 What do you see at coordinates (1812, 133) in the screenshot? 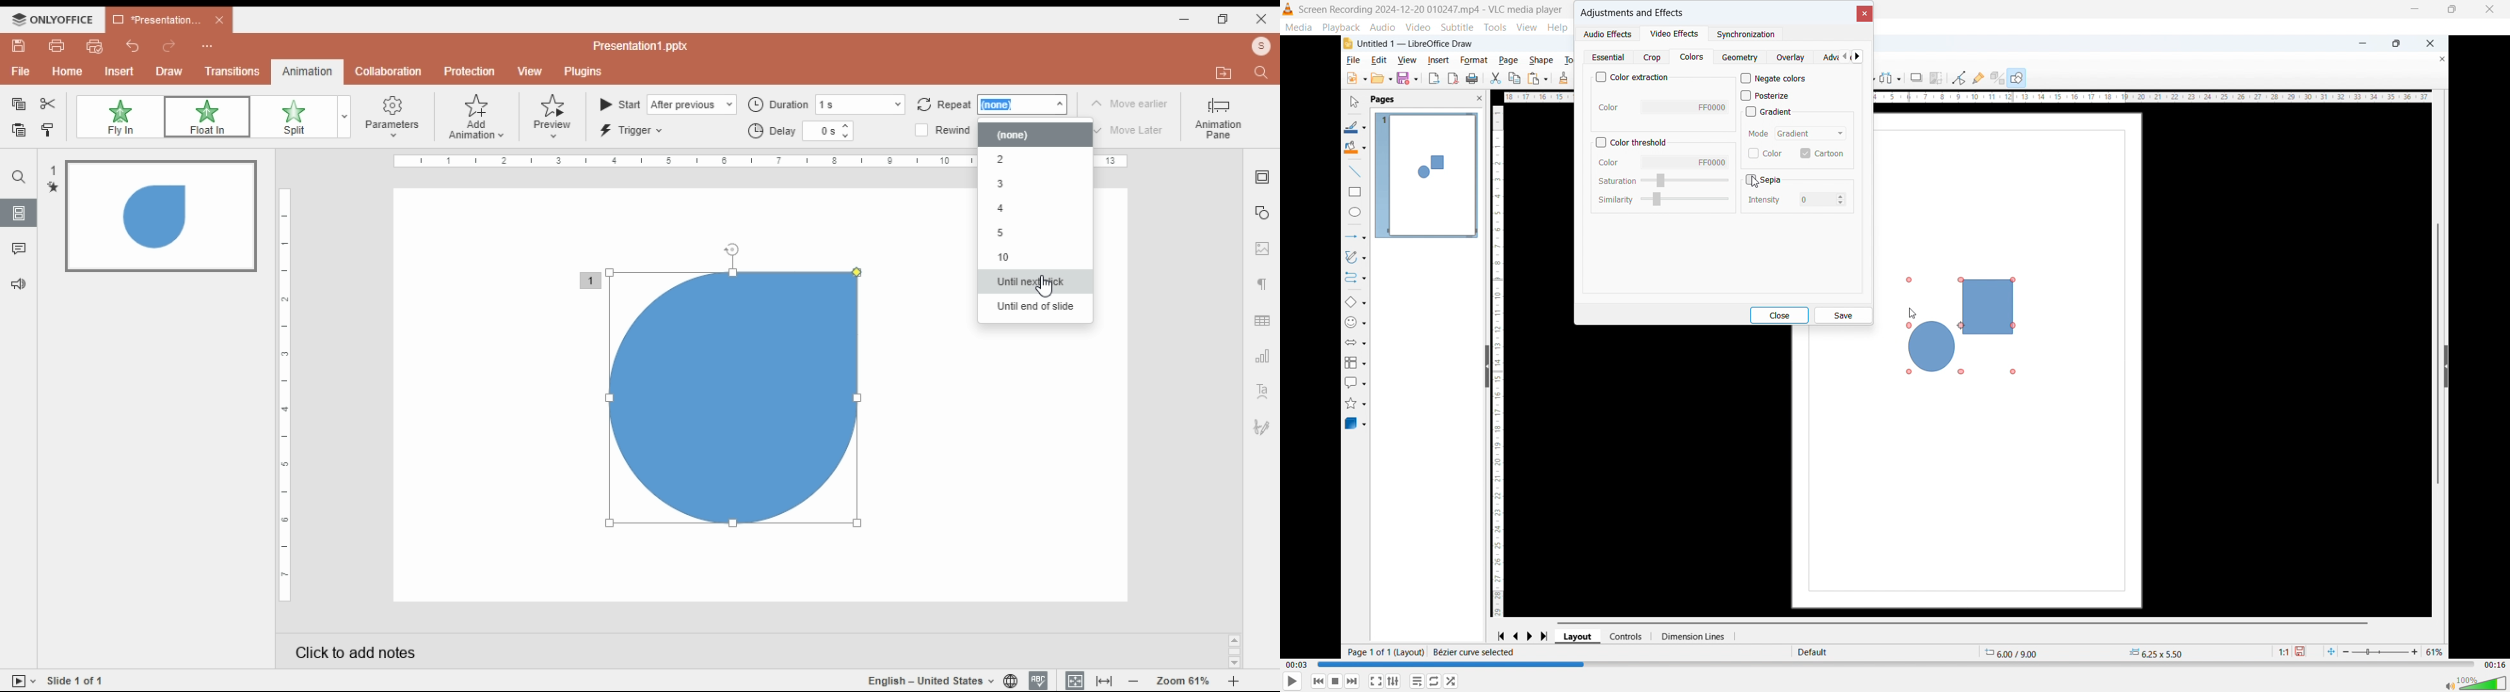
I see `Select mode ` at bounding box center [1812, 133].